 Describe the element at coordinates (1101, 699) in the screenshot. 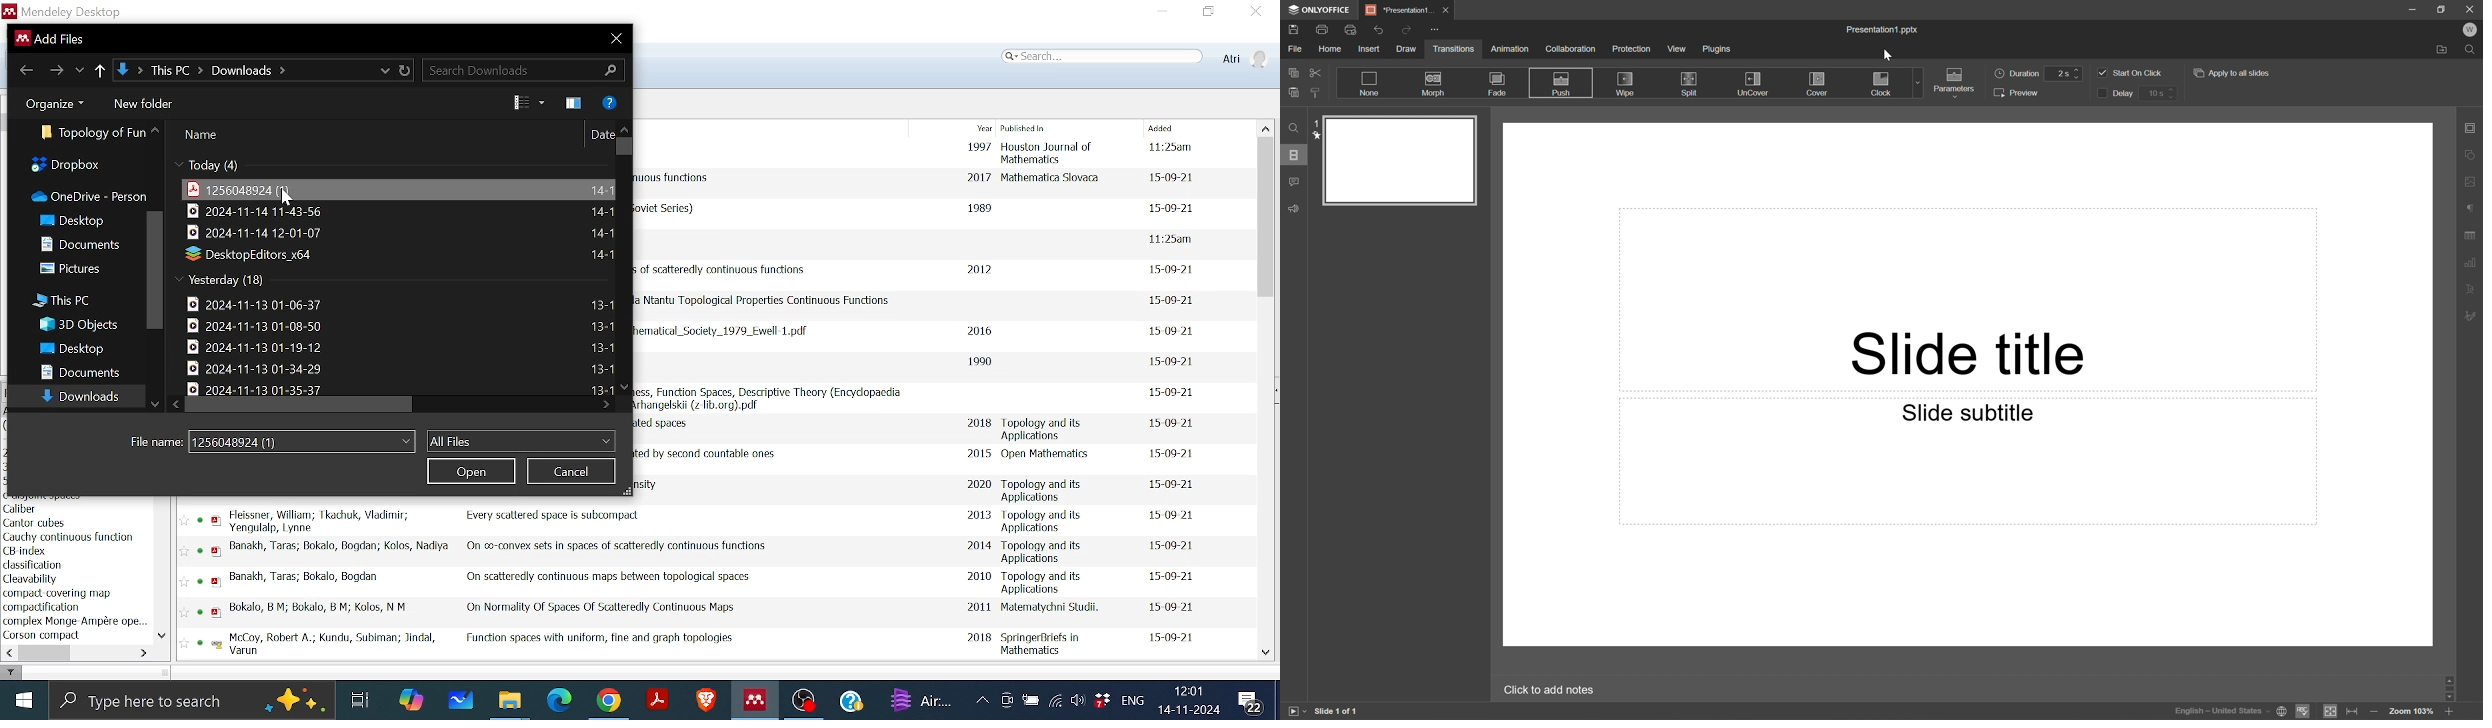

I see `Dropbox` at that location.